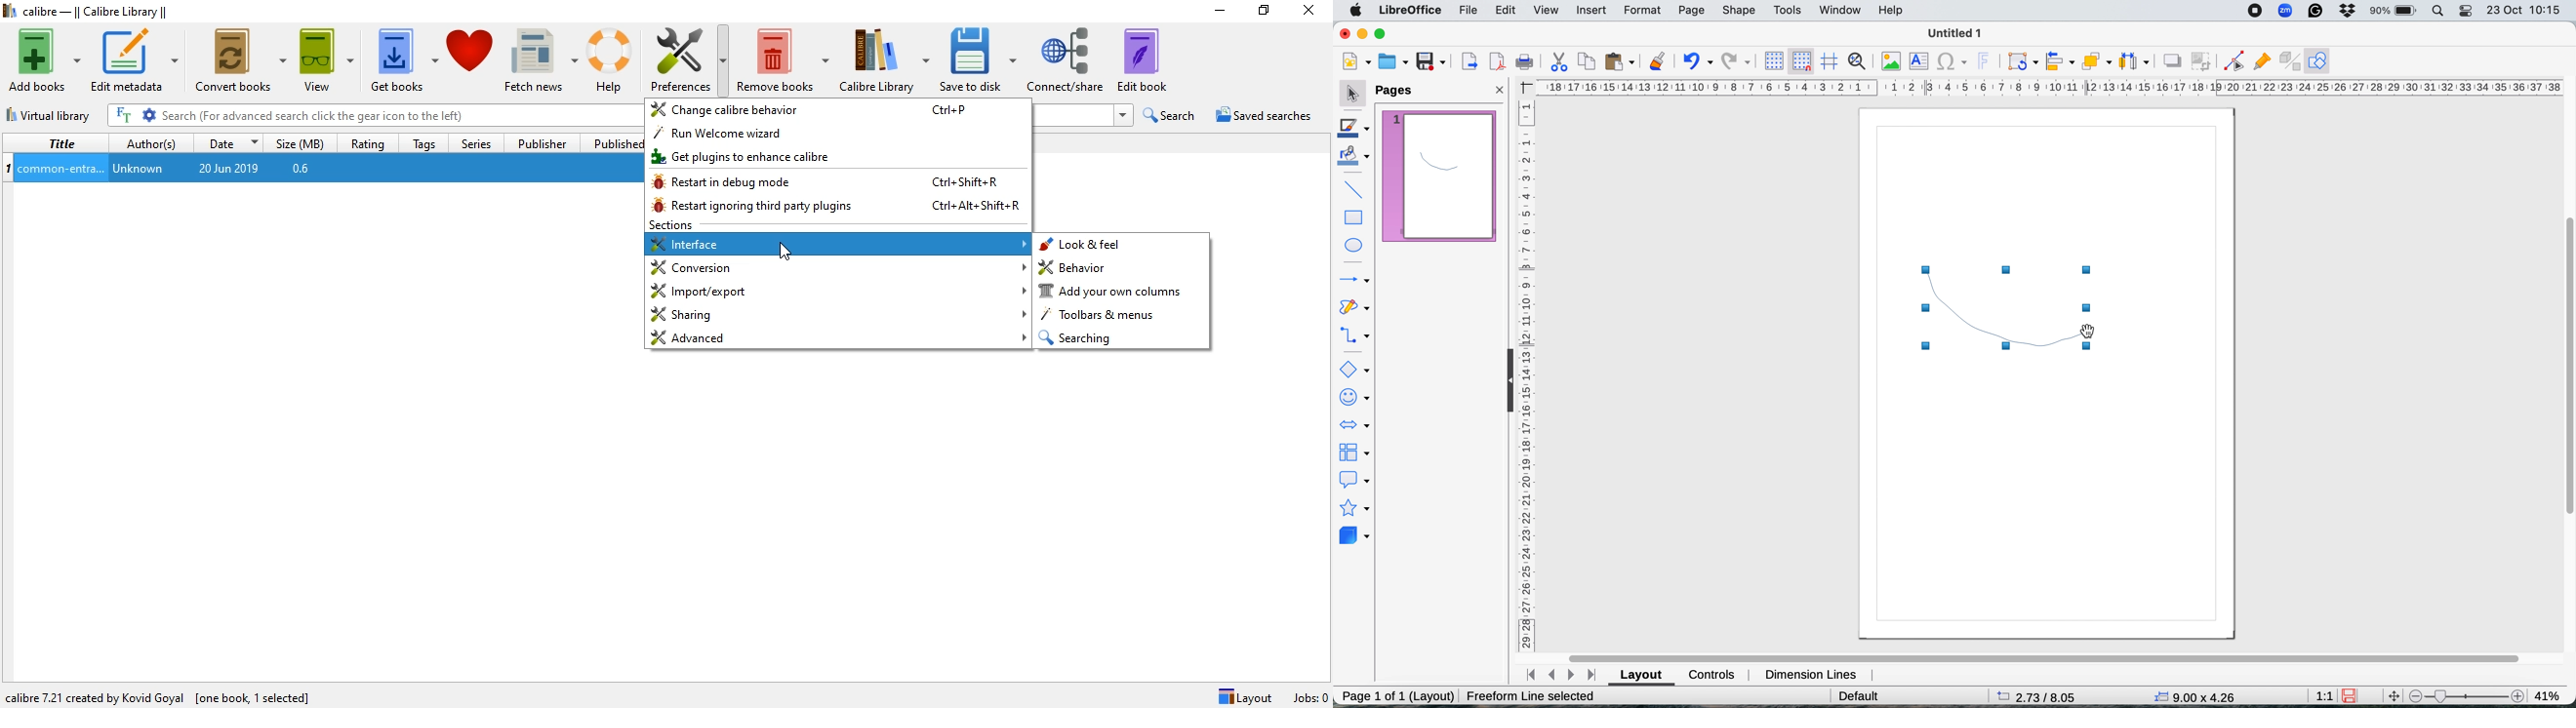  What do you see at coordinates (1355, 370) in the screenshot?
I see `basic shapes` at bounding box center [1355, 370].